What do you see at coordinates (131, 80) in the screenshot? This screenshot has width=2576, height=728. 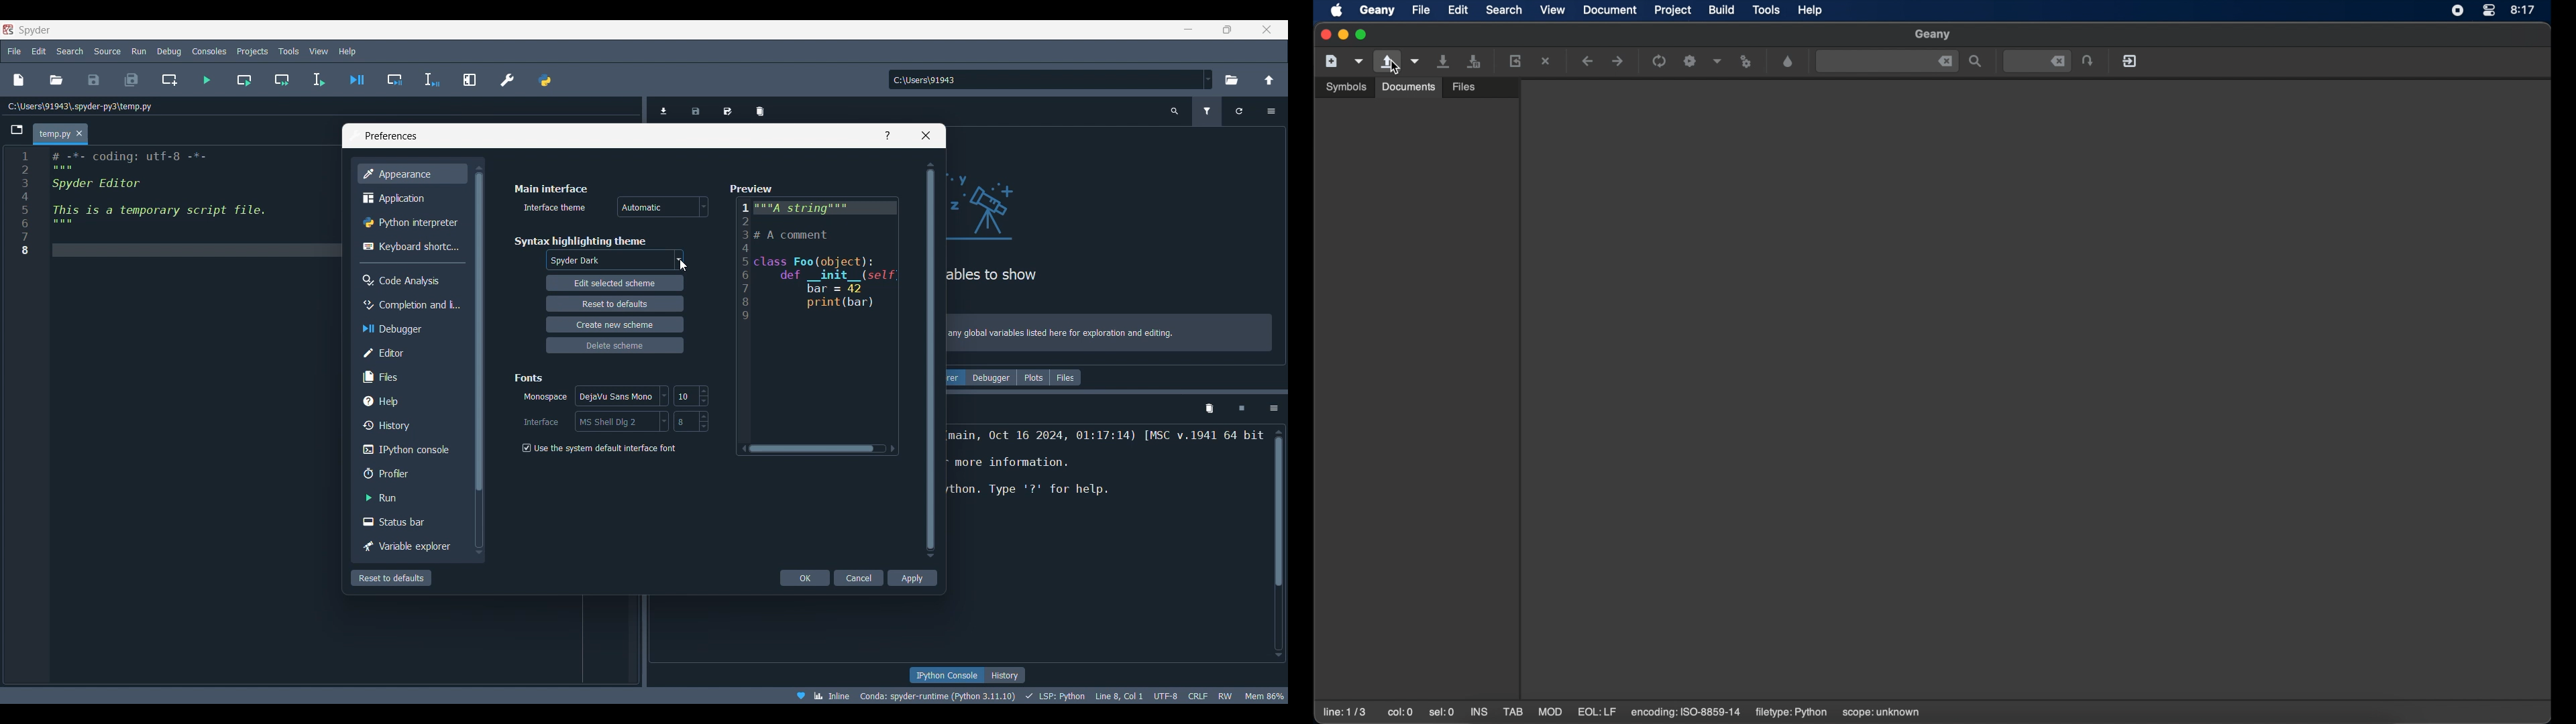 I see `Save all files` at bounding box center [131, 80].